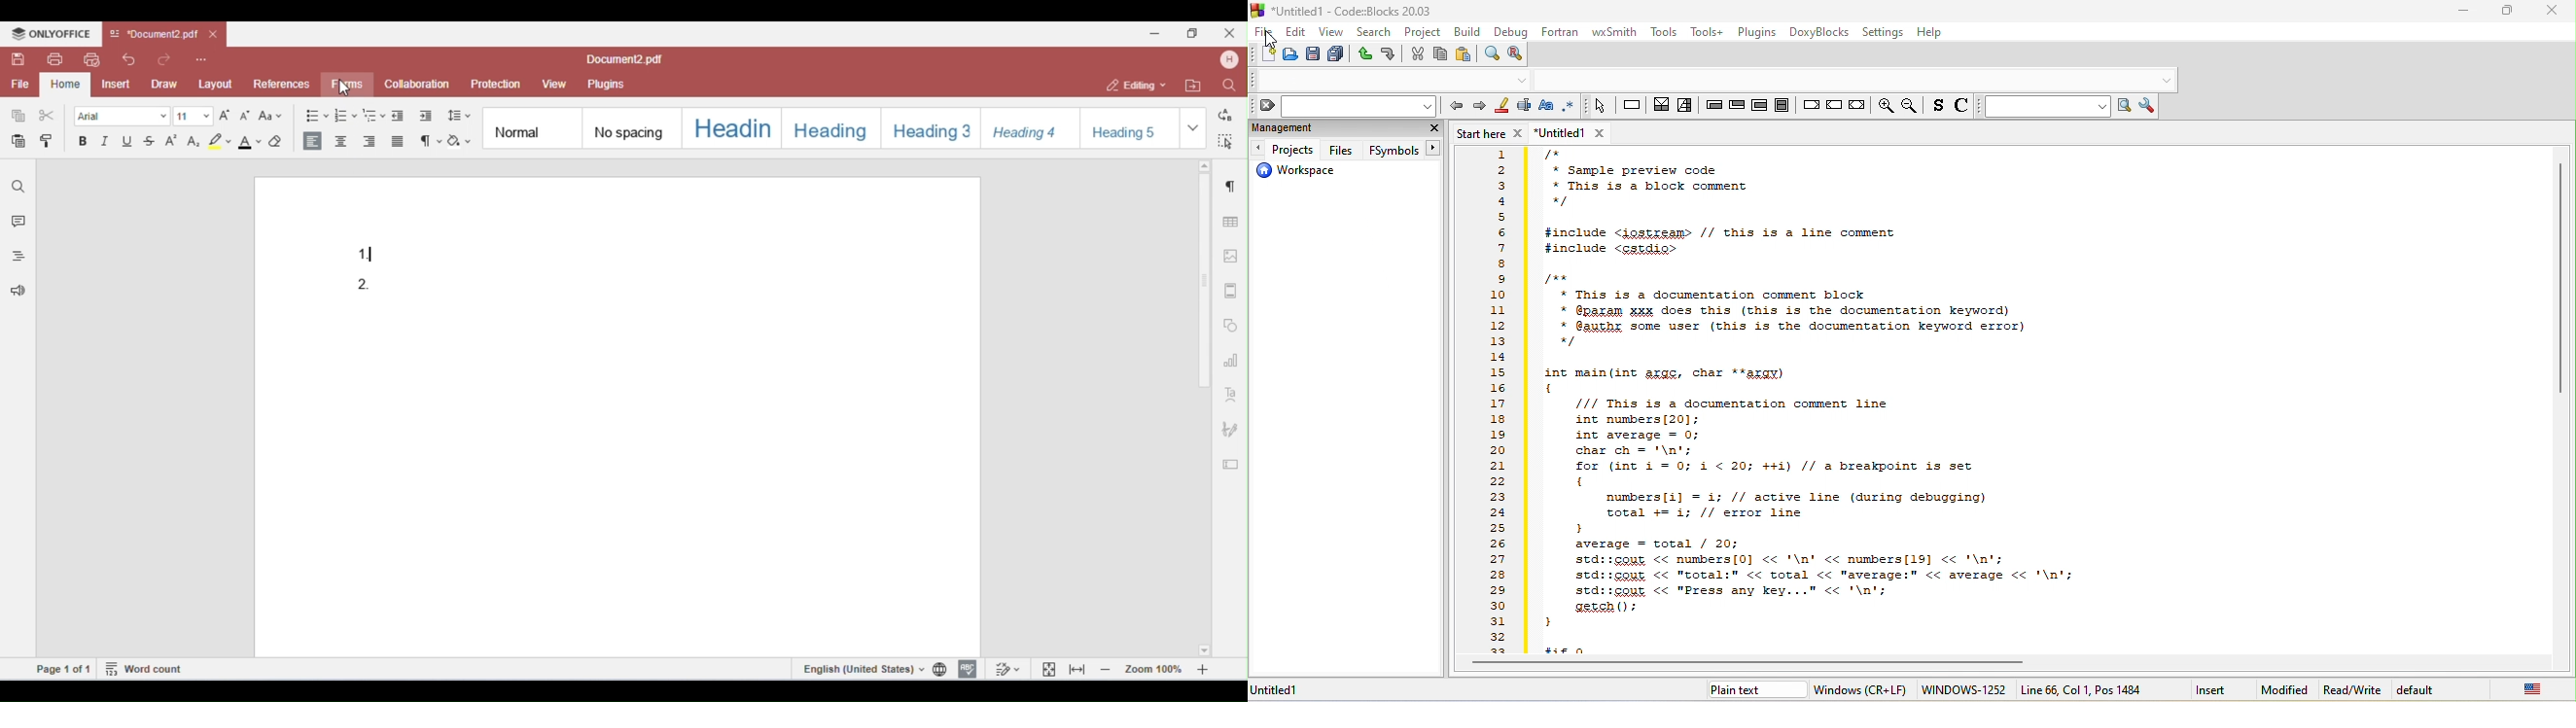 Image resolution: width=2576 pixels, height=728 pixels. What do you see at coordinates (1332, 33) in the screenshot?
I see `view` at bounding box center [1332, 33].